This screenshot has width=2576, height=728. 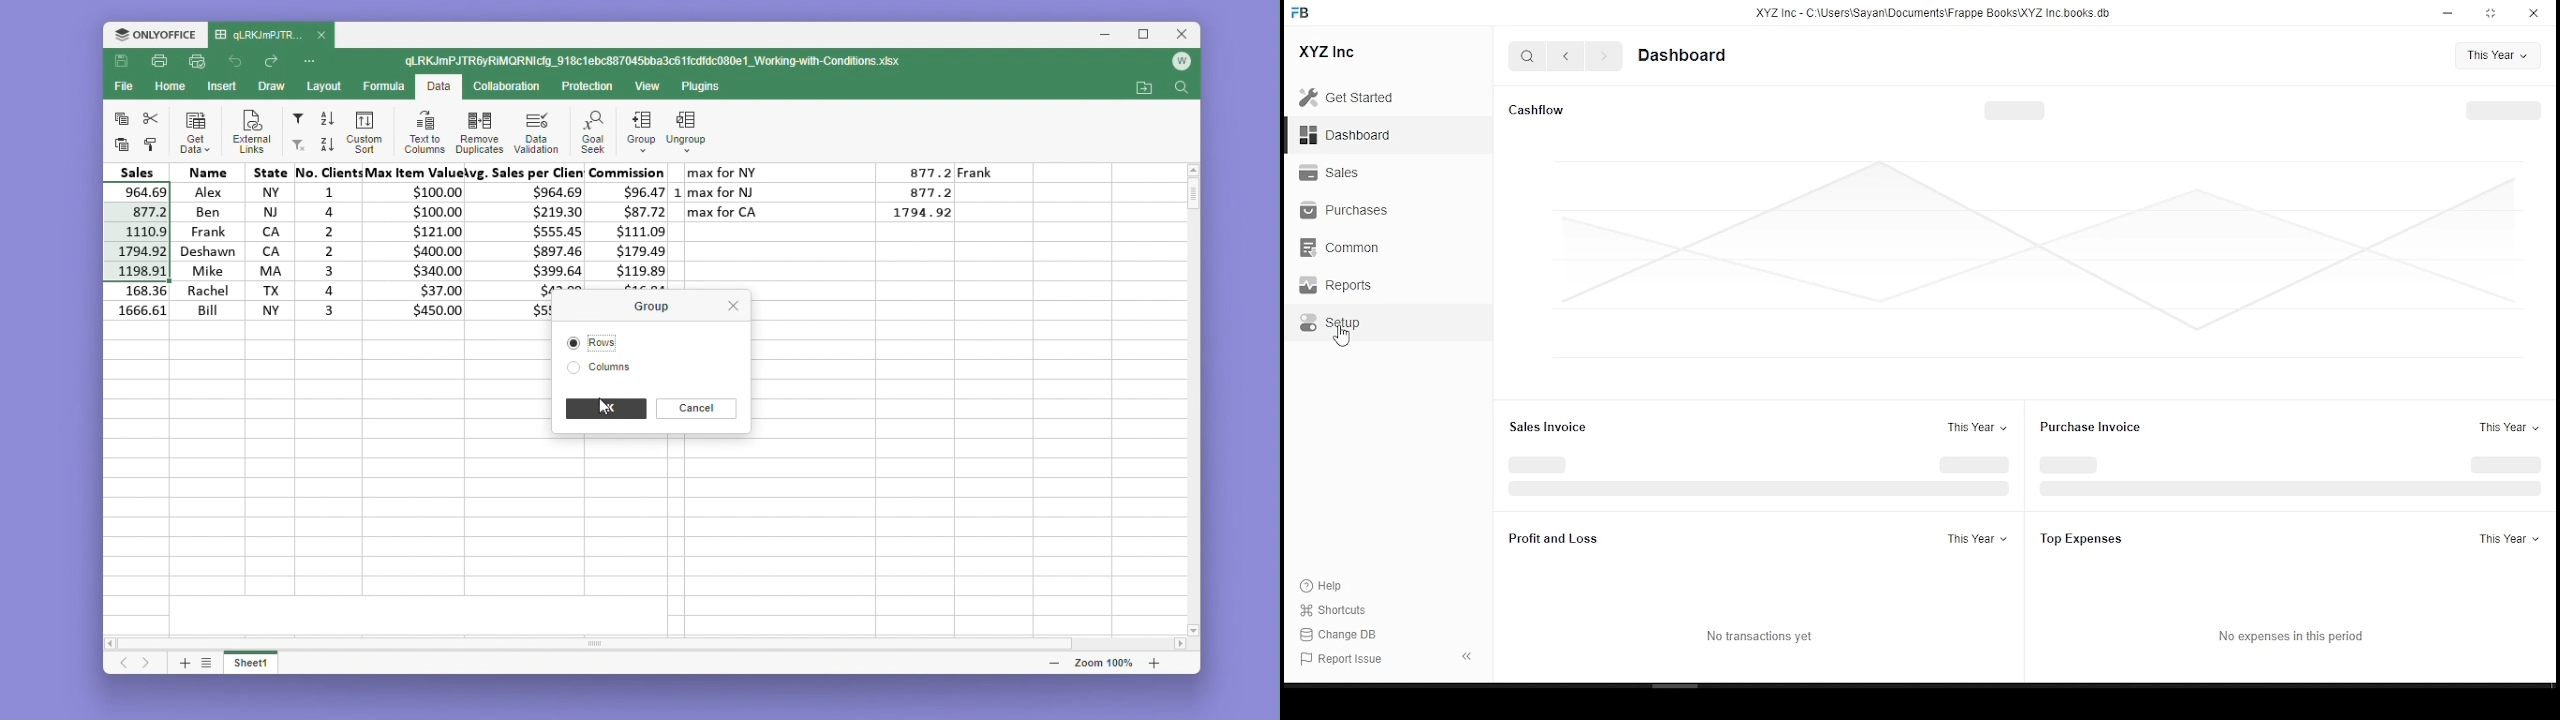 I want to click on Go to file location, so click(x=1146, y=88).